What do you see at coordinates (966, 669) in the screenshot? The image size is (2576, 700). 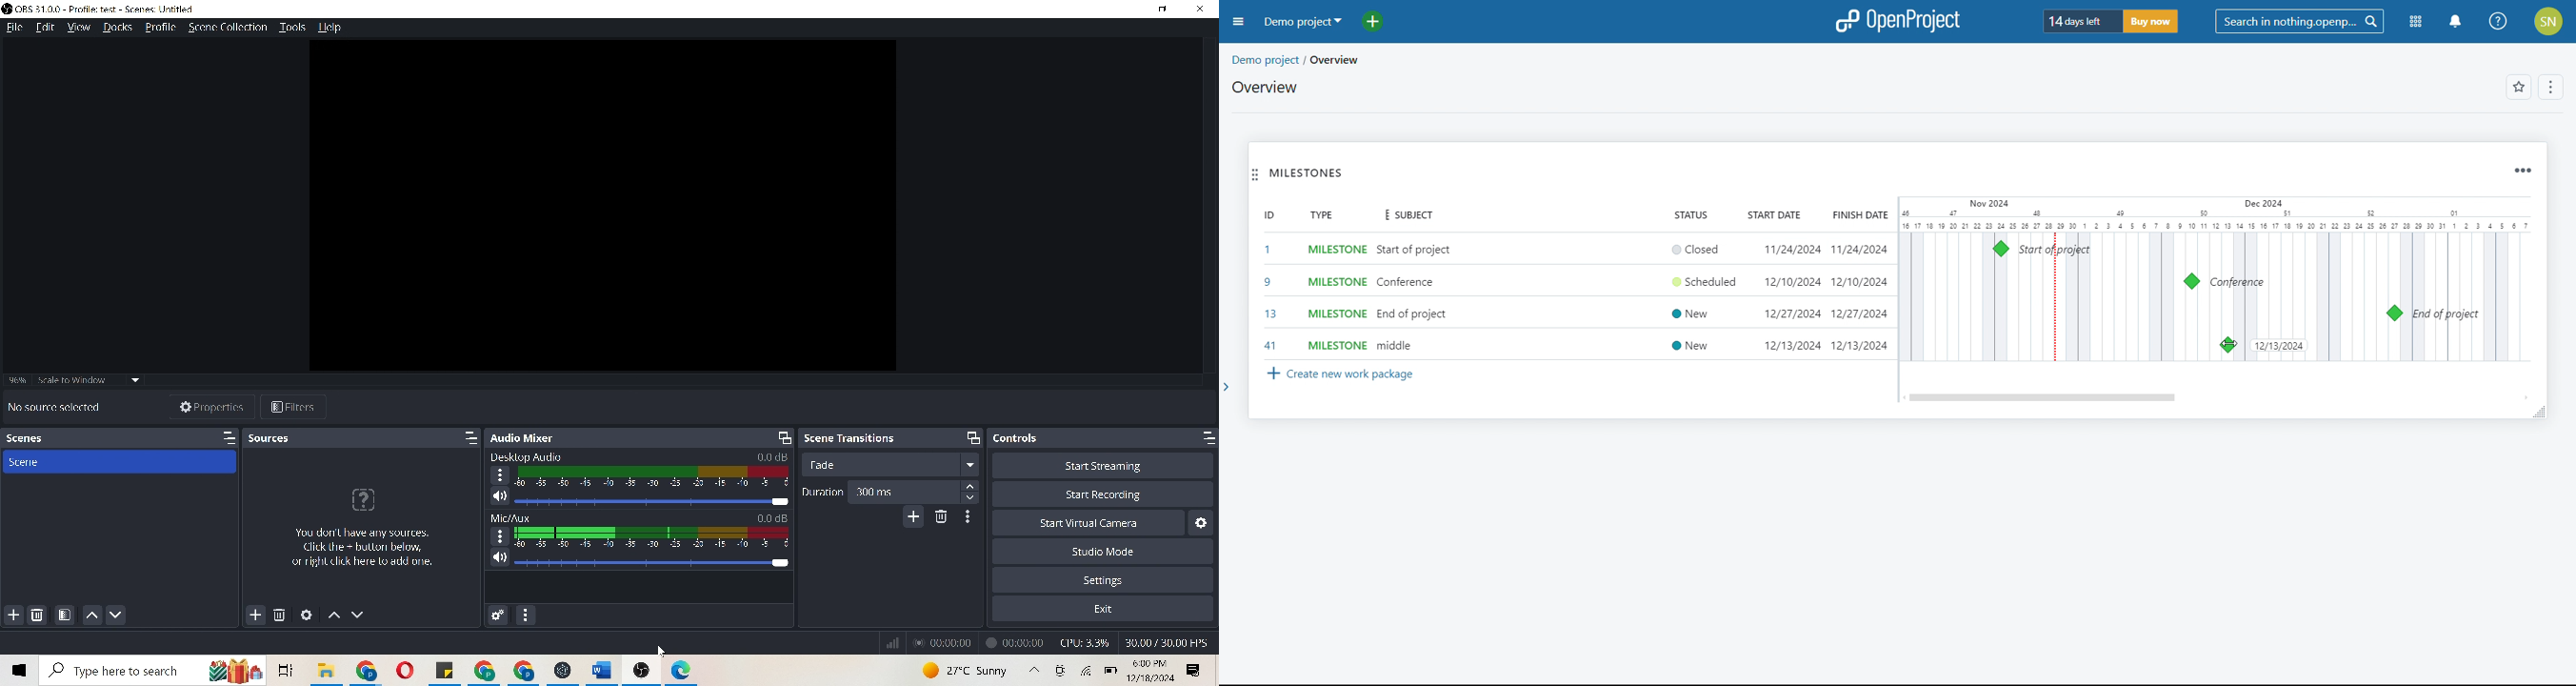 I see `weahter` at bounding box center [966, 669].